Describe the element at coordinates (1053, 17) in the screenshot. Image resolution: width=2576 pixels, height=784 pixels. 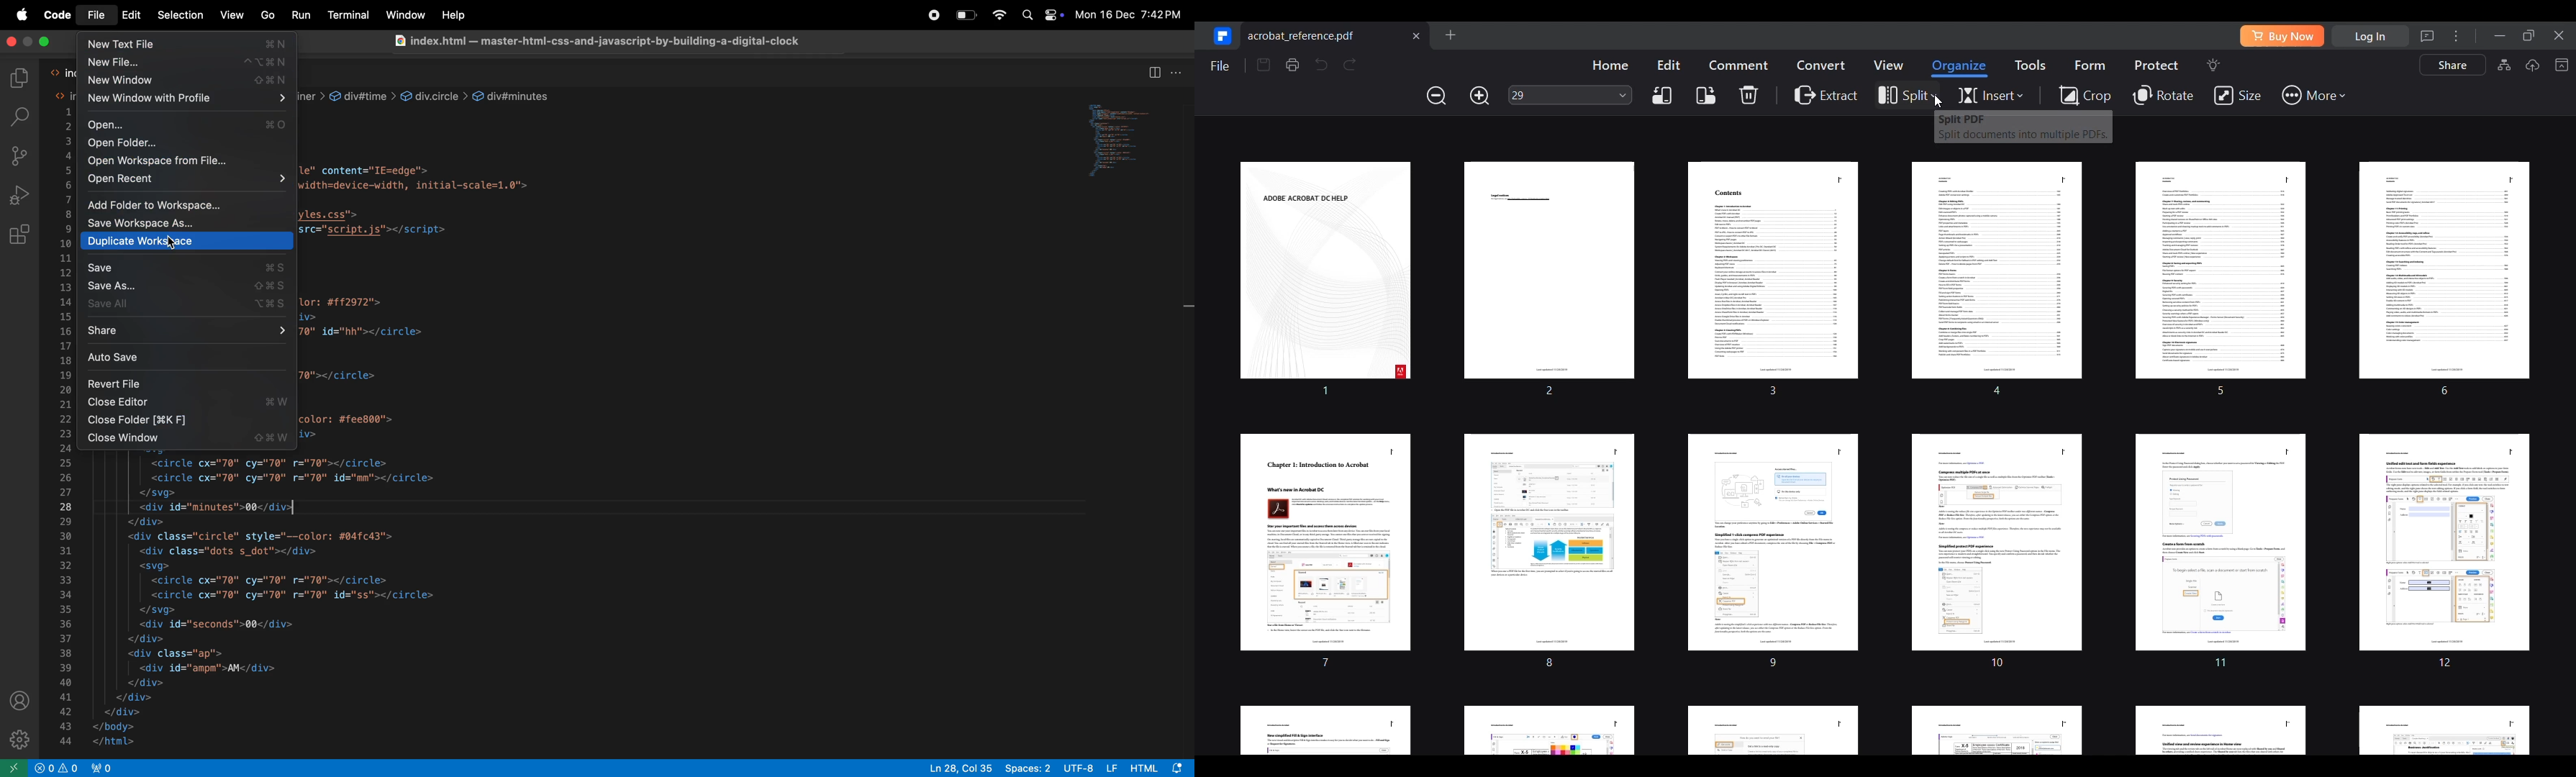
I see `apple widgets` at that location.